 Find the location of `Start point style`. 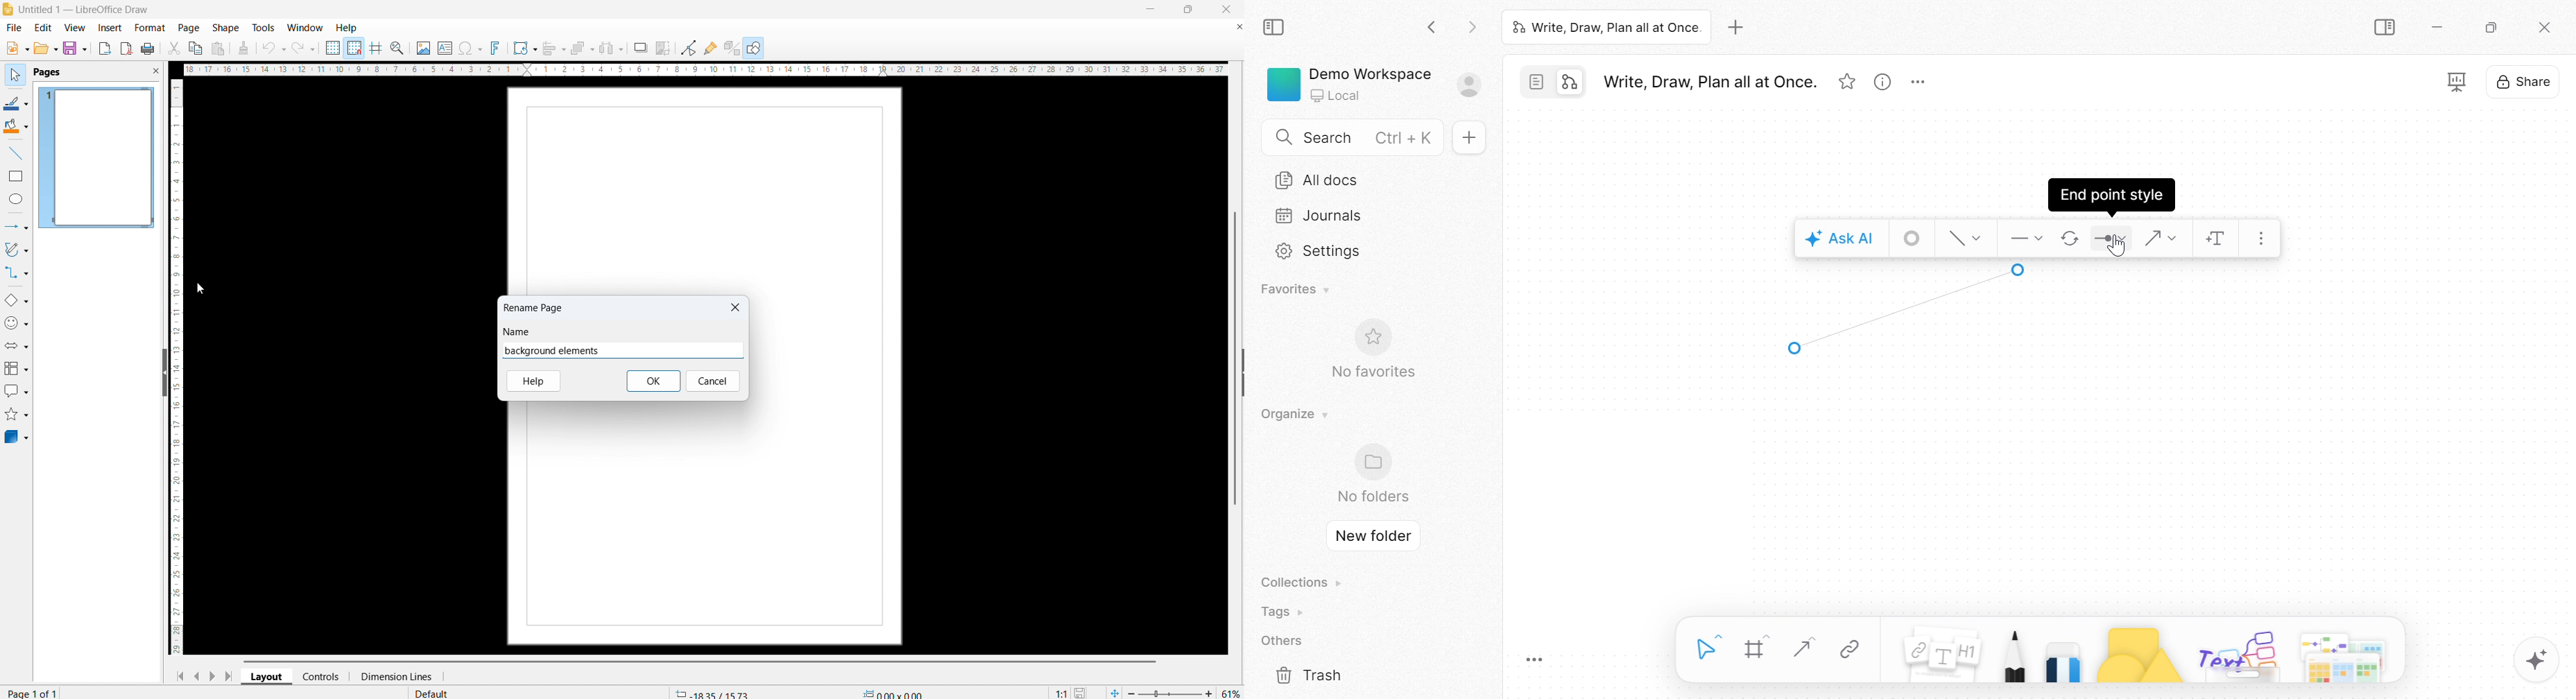

Start point style is located at coordinates (2025, 237).